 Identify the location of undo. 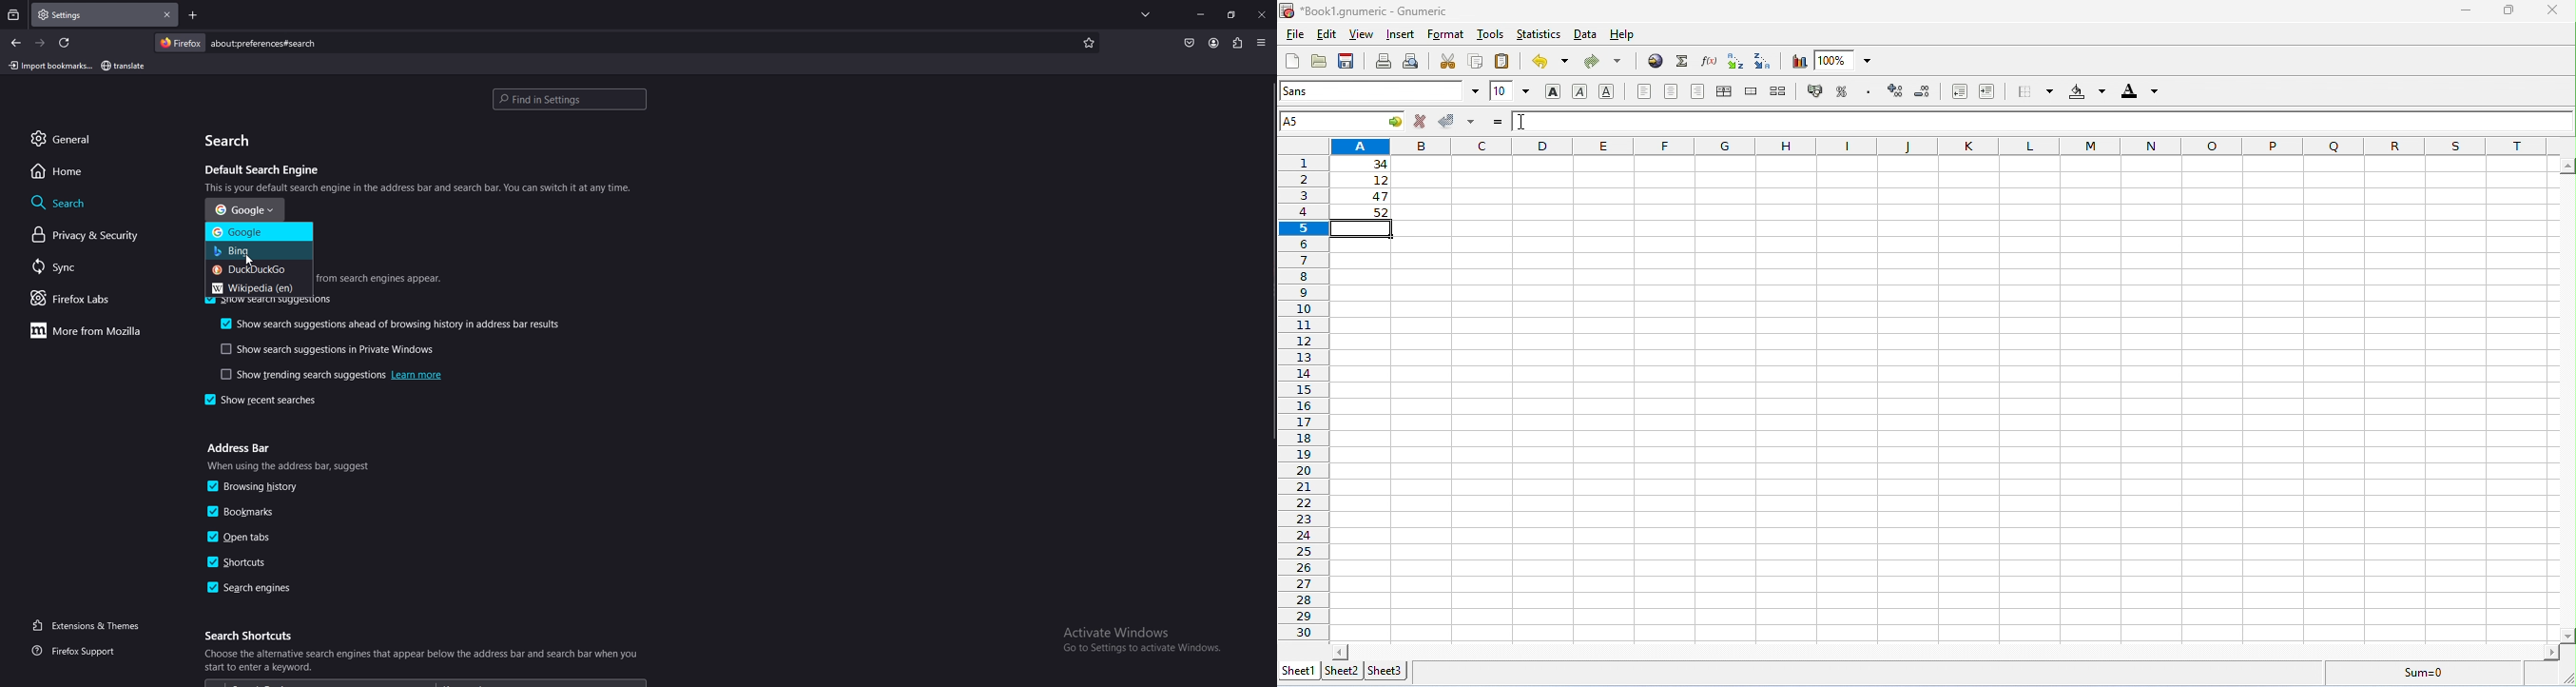
(1550, 61).